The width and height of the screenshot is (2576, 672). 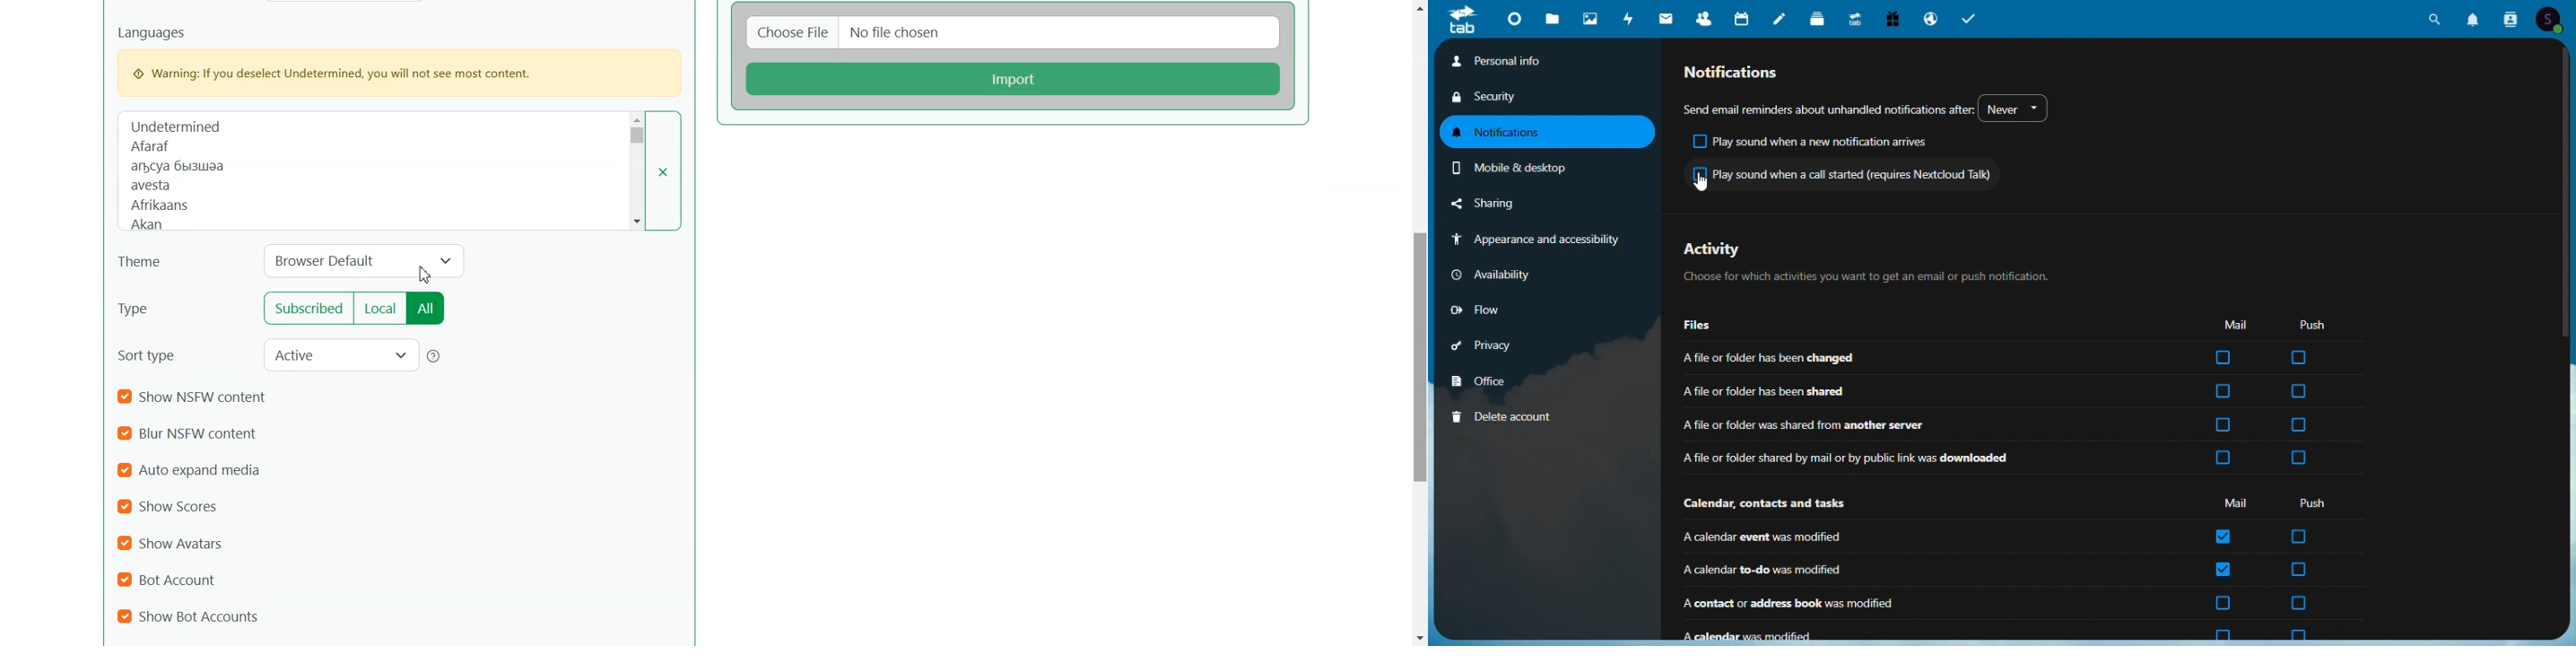 I want to click on mobile and desktop, so click(x=1532, y=168).